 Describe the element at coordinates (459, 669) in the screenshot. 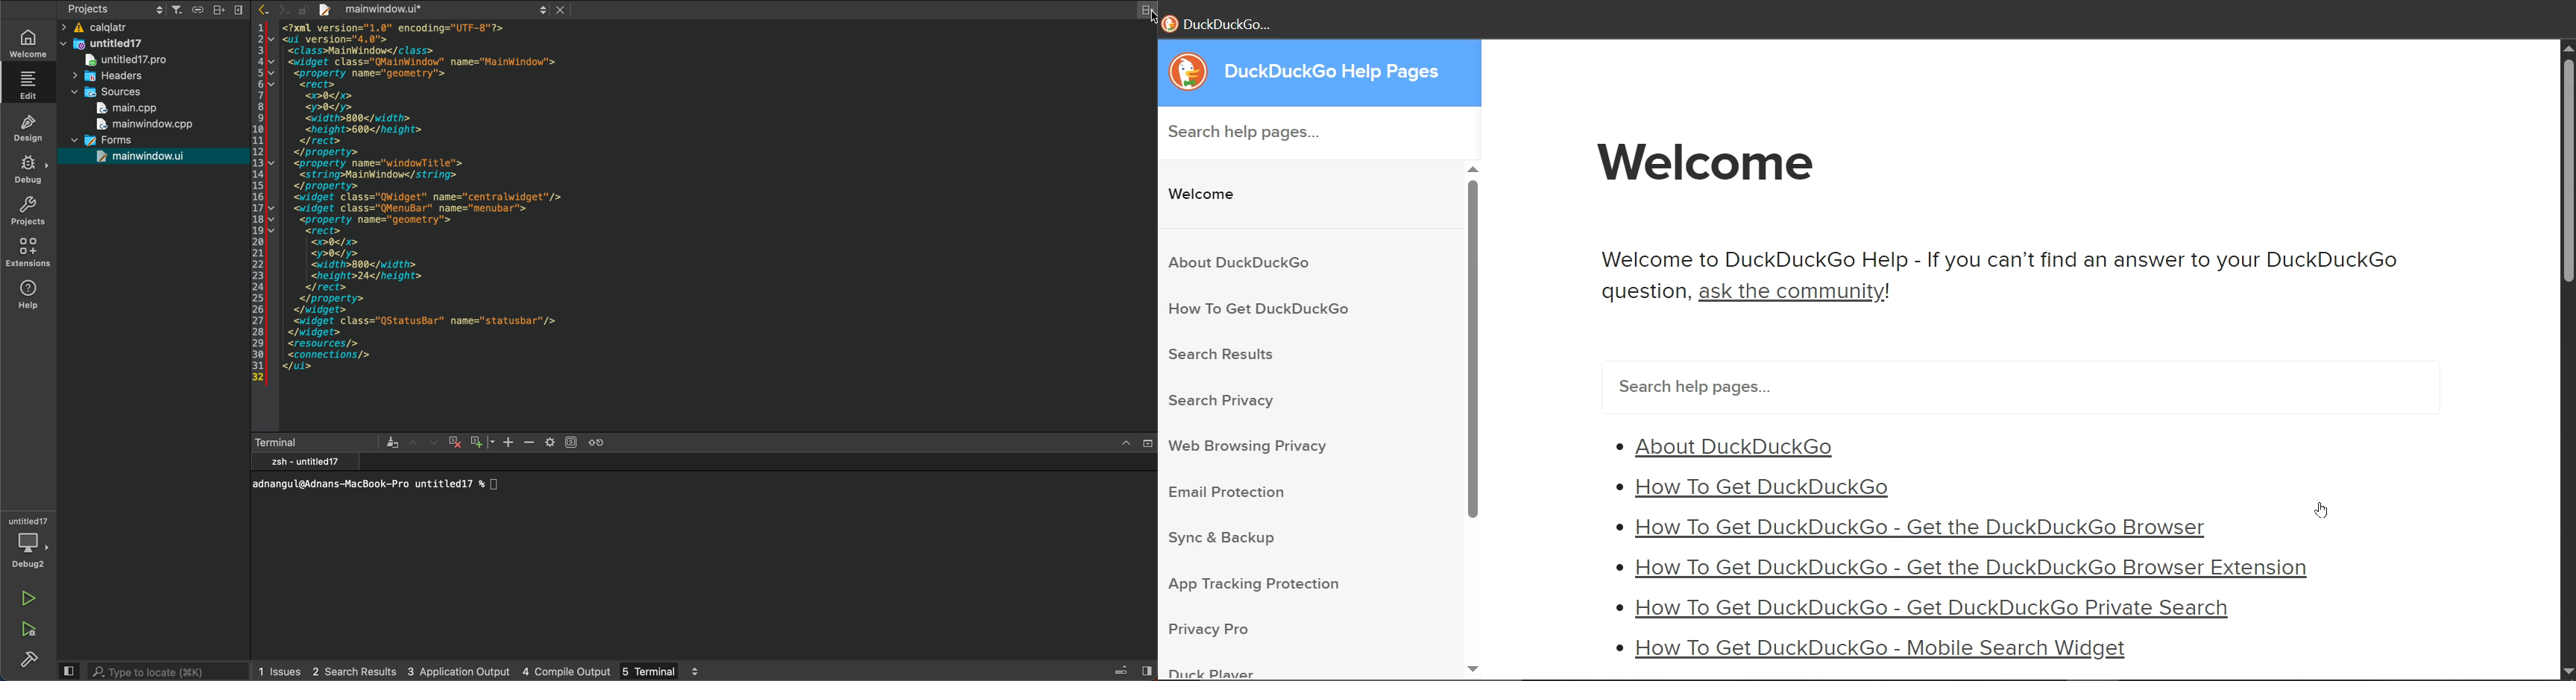

I see `application output` at that location.